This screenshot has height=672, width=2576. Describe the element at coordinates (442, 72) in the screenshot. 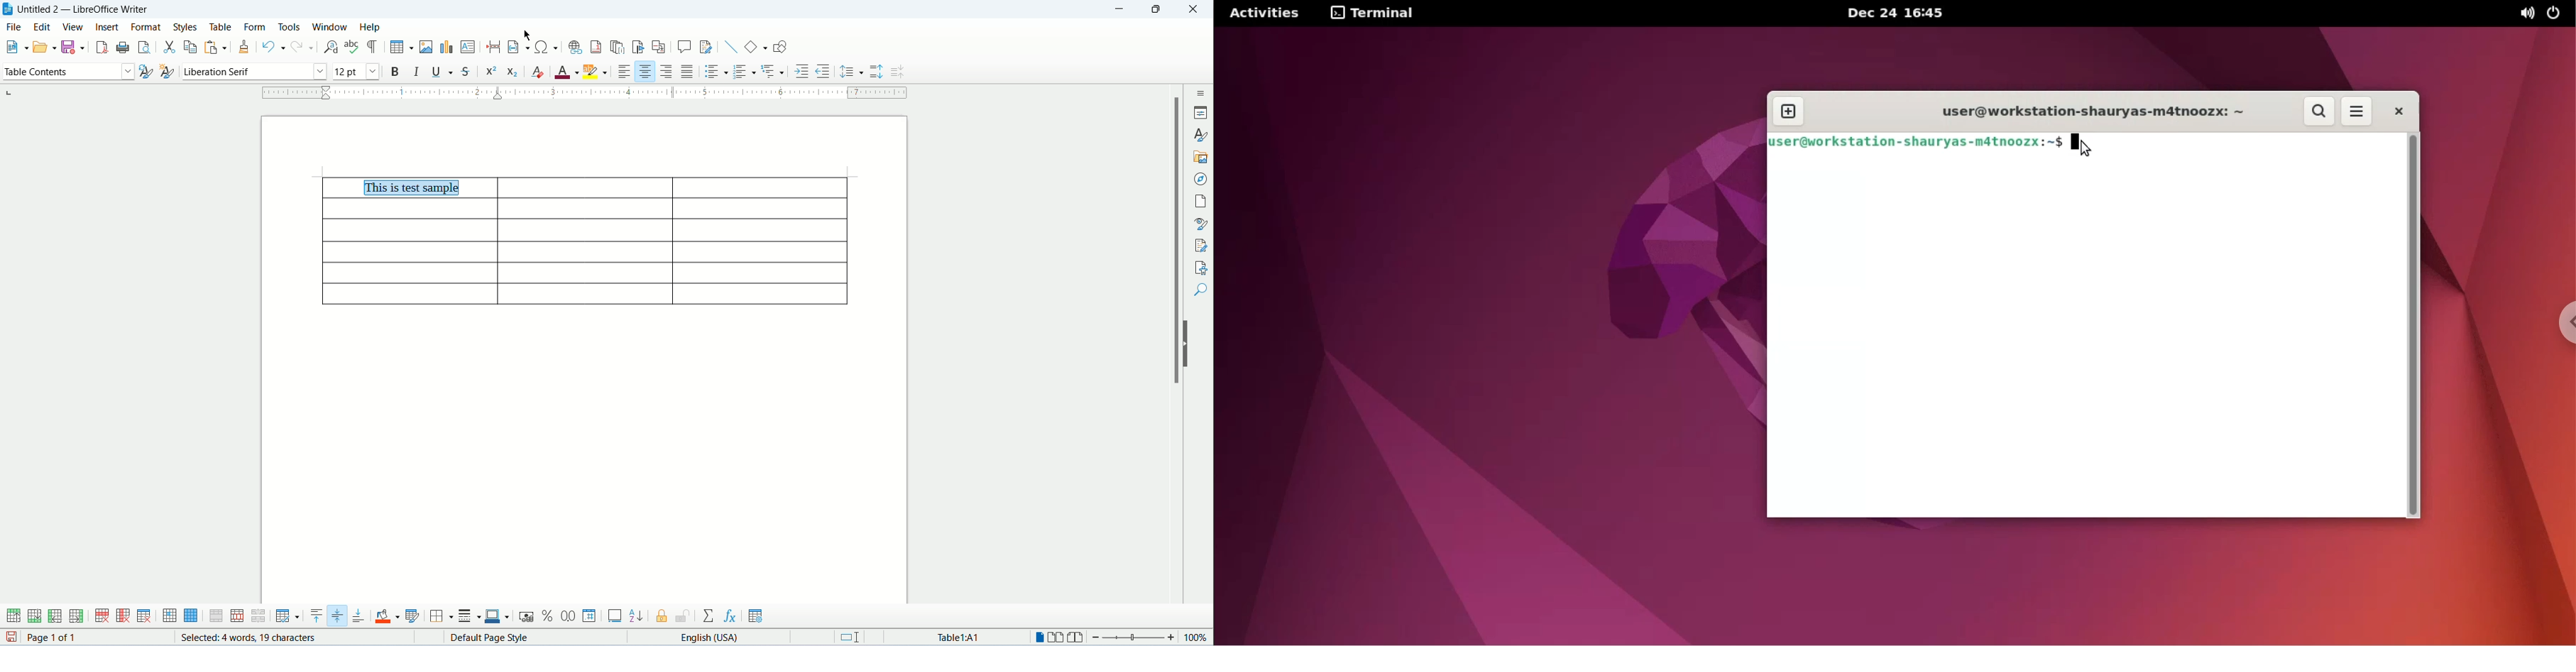

I see `underline` at that location.